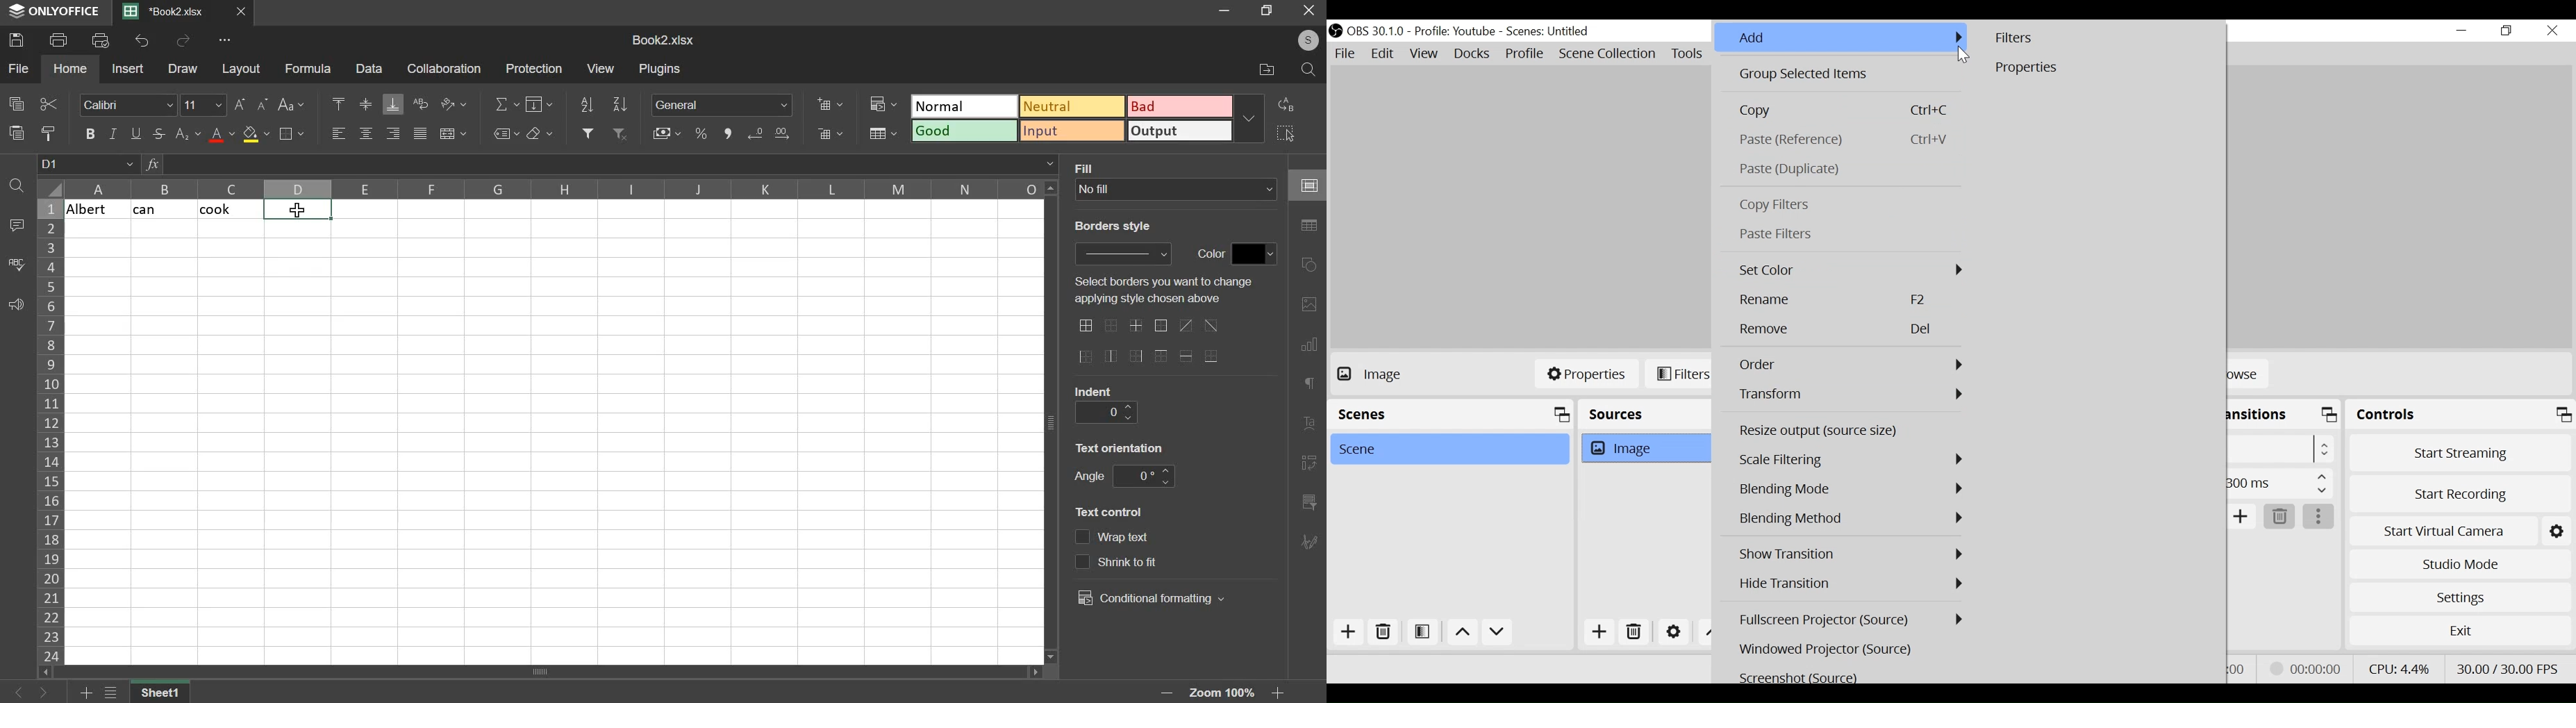 This screenshot has height=728, width=2576. What do you see at coordinates (1587, 374) in the screenshot?
I see `Properties` at bounding box center [1587, 374].